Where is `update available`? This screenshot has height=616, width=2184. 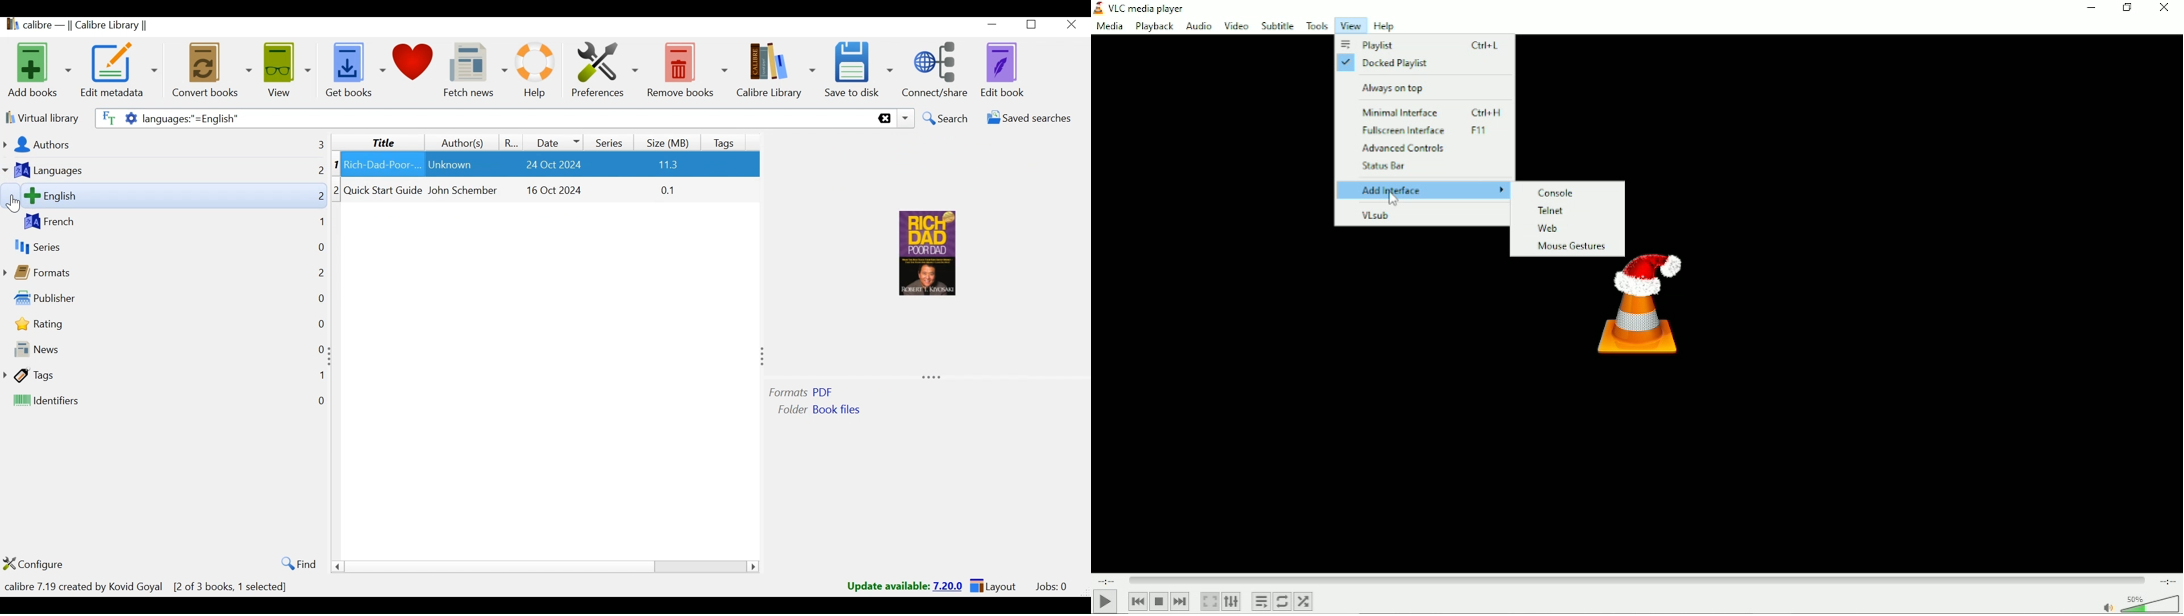
update available is located at coordinates (888, 586).